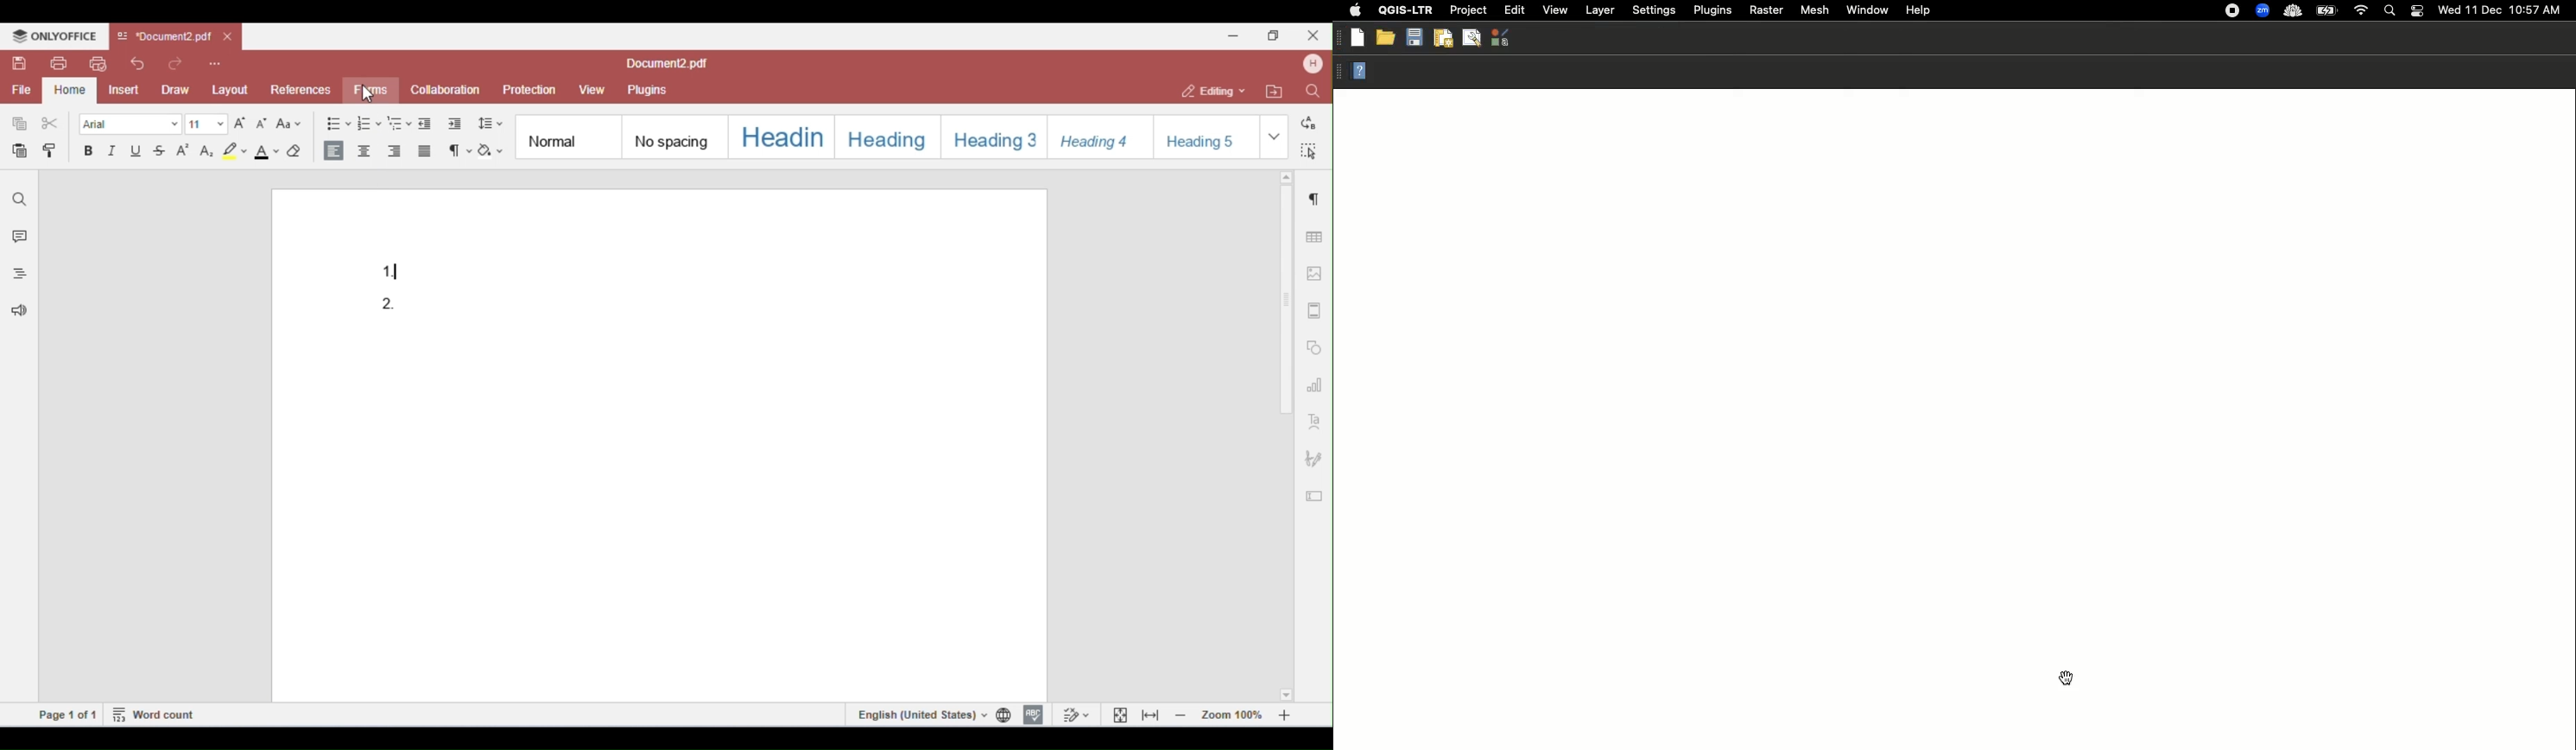 The image size is (2576, 756). What do you see at coordinates (1513, 10) in the screenshot?
I see `Edit` at bounding box center [1513, 10].